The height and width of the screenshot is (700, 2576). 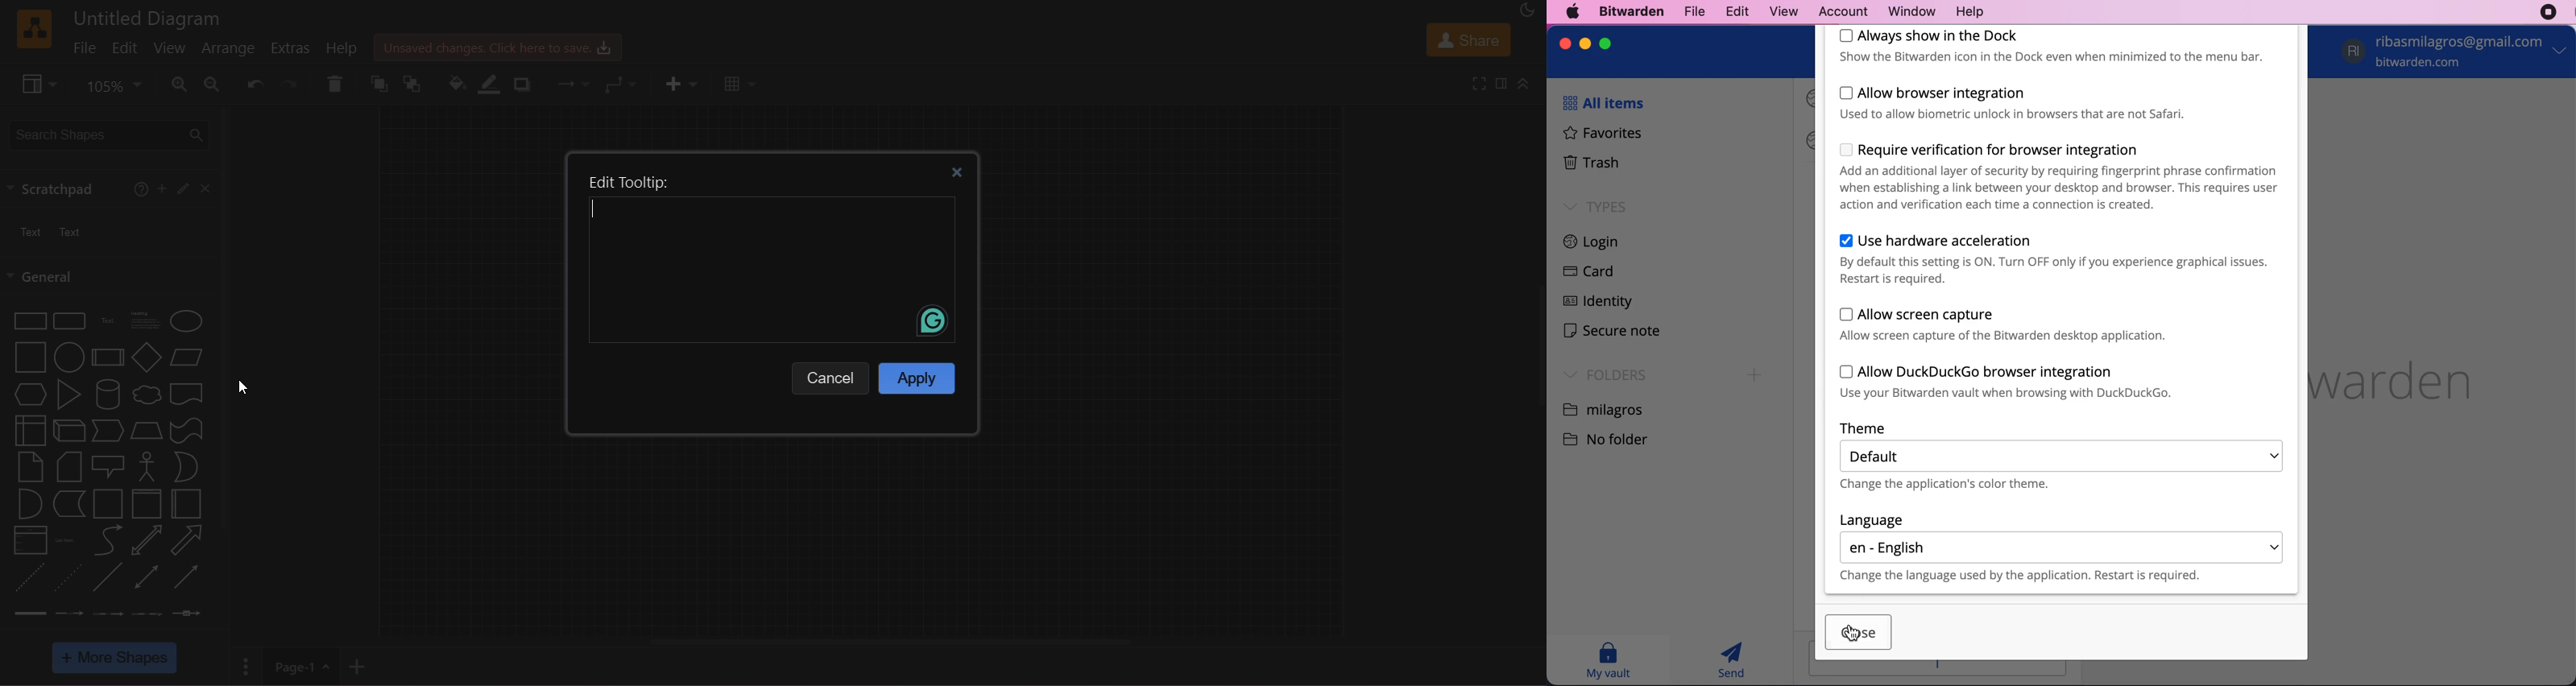 I want to click on cube, so click(x=67, y=431).